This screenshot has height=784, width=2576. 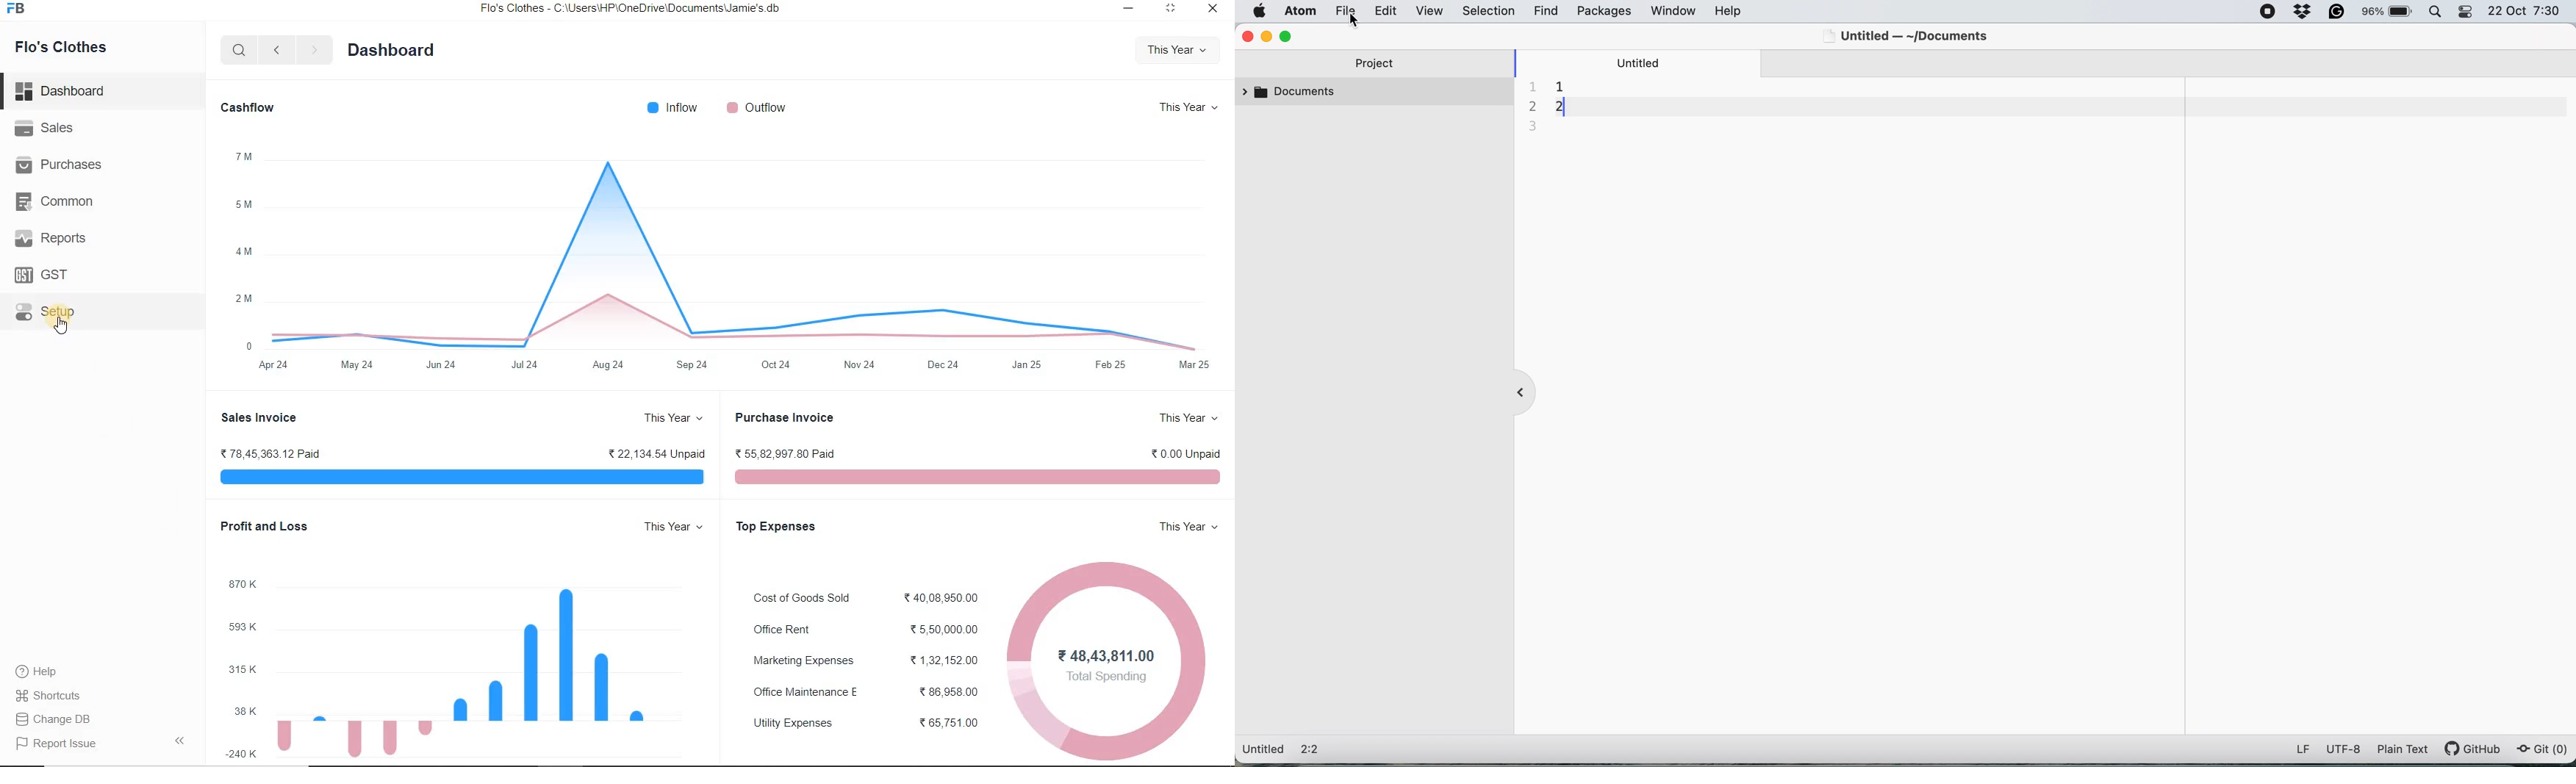 What do you see at coordinates (1389, 11) in the screenshot?
I see `edit` at bounding box center [1389, 11].